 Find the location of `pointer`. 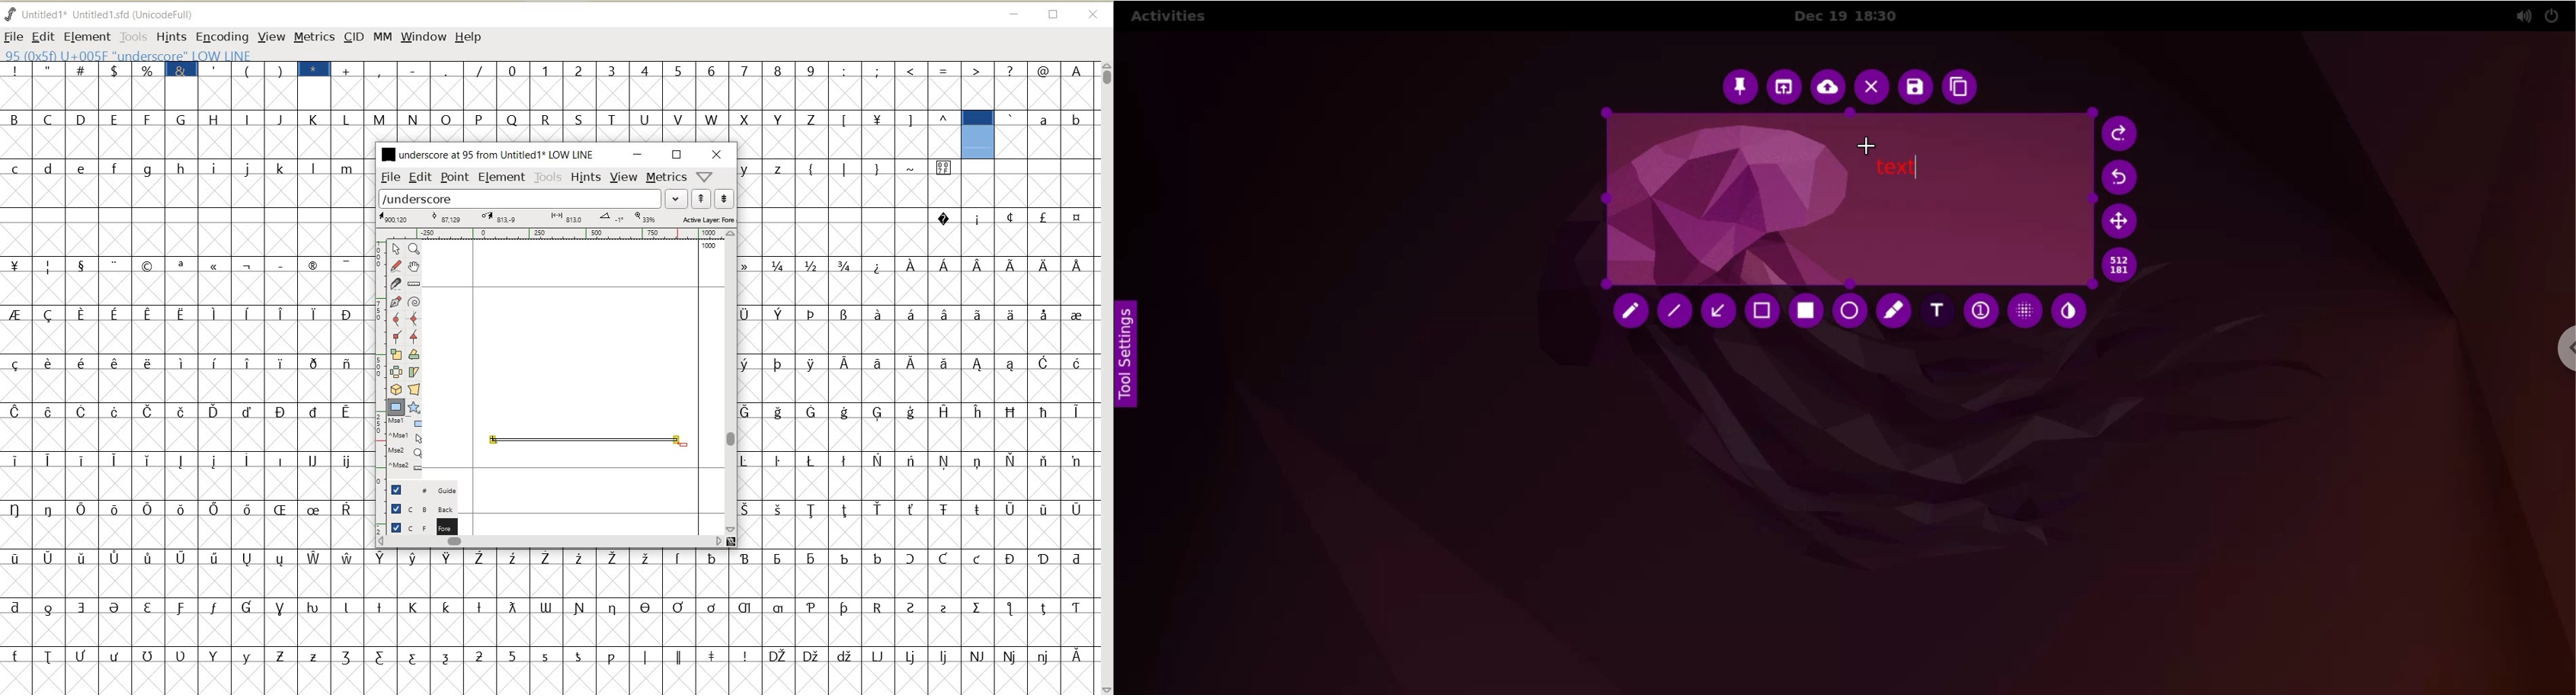

pointer is located at coordinates (395, 249).